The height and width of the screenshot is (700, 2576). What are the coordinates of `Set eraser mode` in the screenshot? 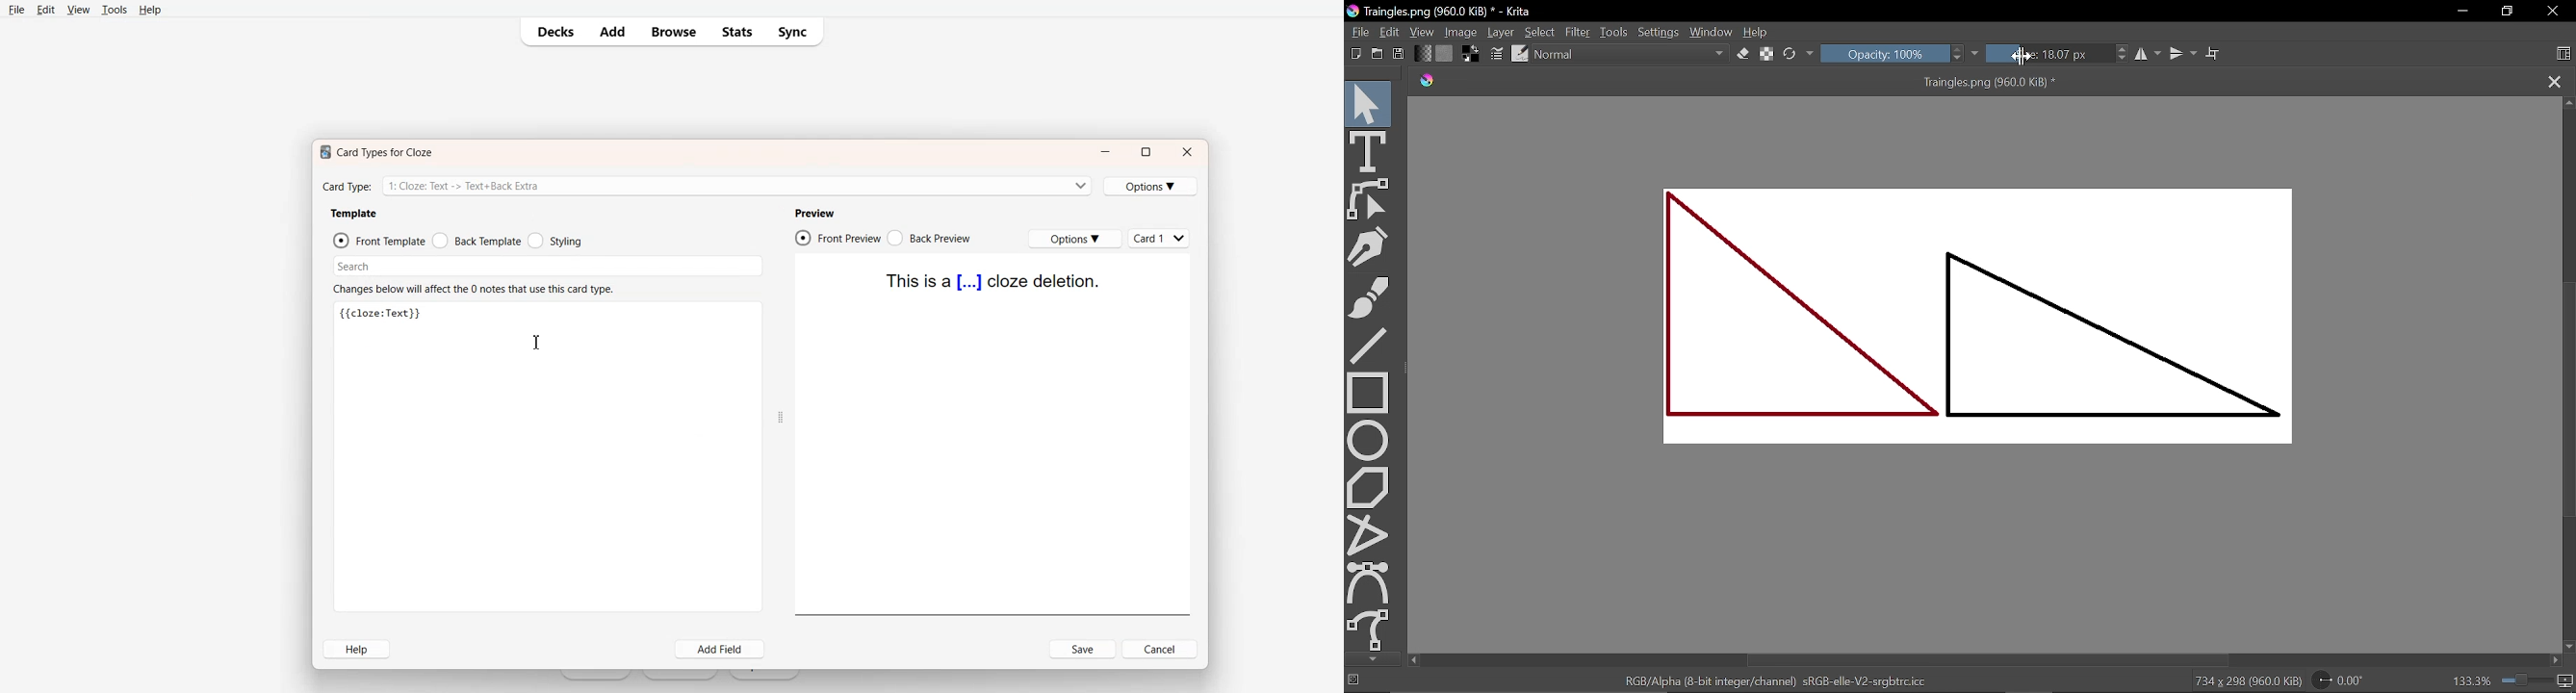 It's located at (1742, 54).